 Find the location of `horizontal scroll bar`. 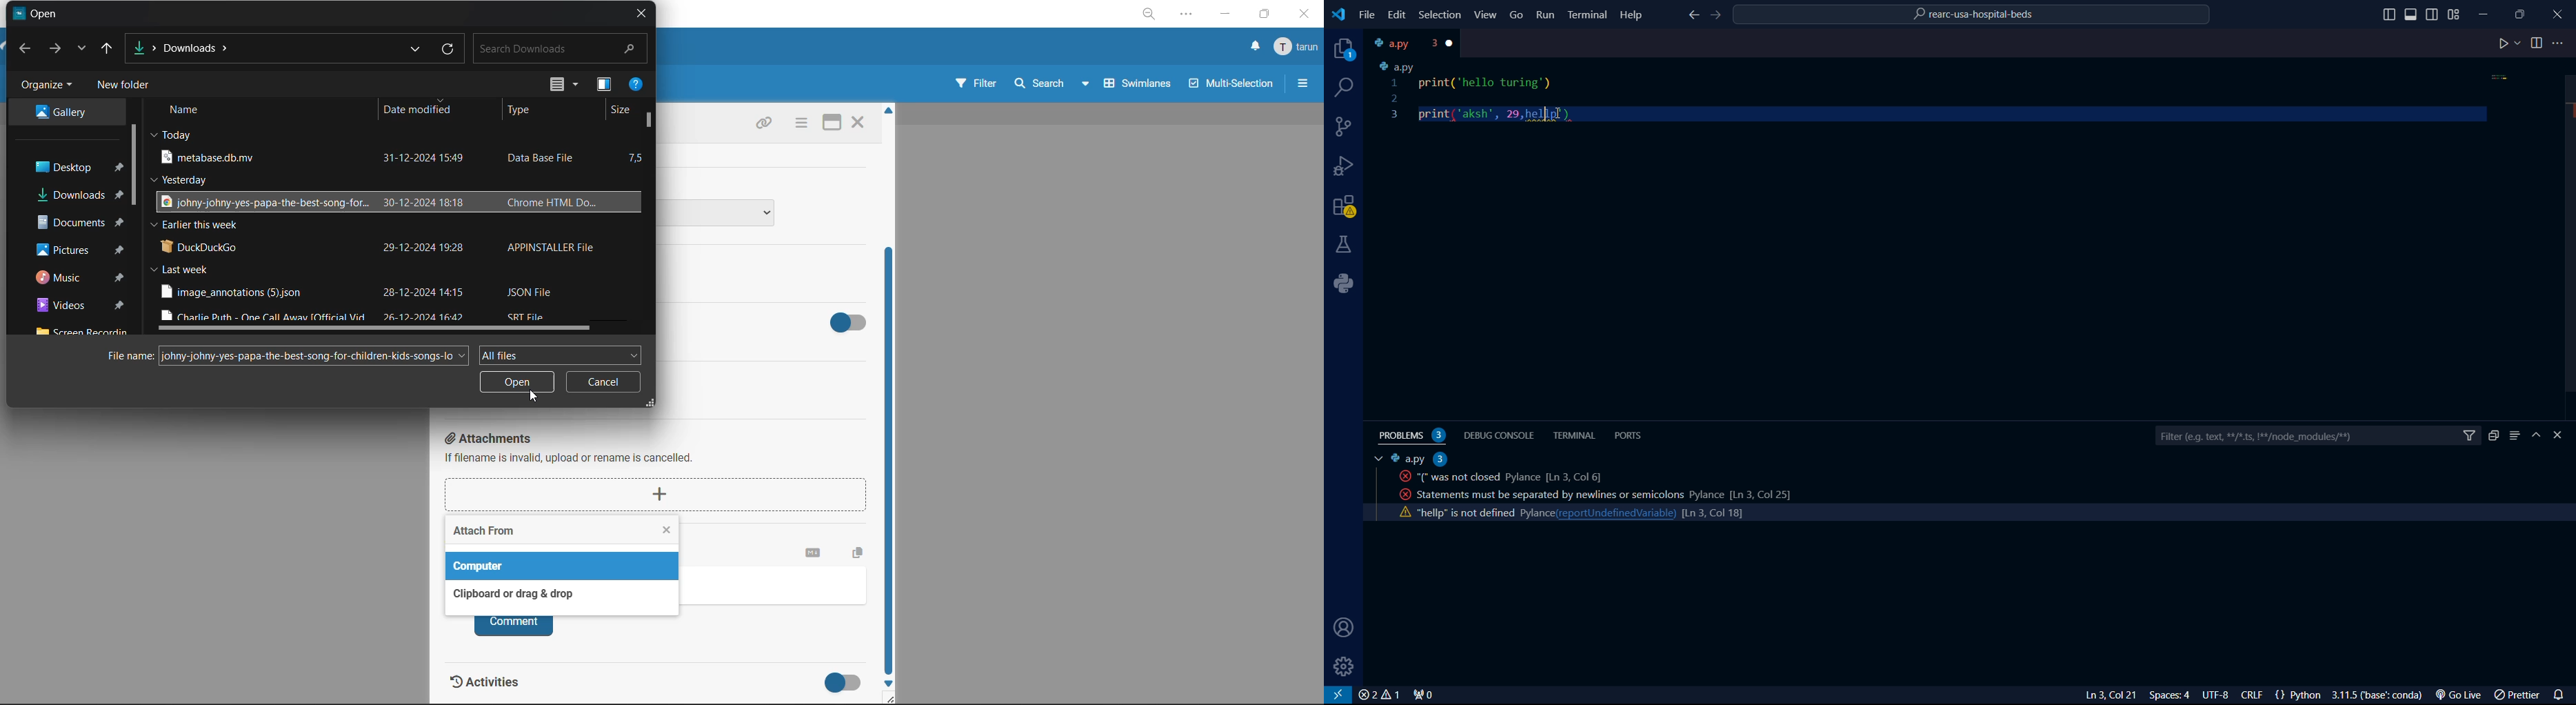

horizontal scroll bar is located at coordinates (384, 327).